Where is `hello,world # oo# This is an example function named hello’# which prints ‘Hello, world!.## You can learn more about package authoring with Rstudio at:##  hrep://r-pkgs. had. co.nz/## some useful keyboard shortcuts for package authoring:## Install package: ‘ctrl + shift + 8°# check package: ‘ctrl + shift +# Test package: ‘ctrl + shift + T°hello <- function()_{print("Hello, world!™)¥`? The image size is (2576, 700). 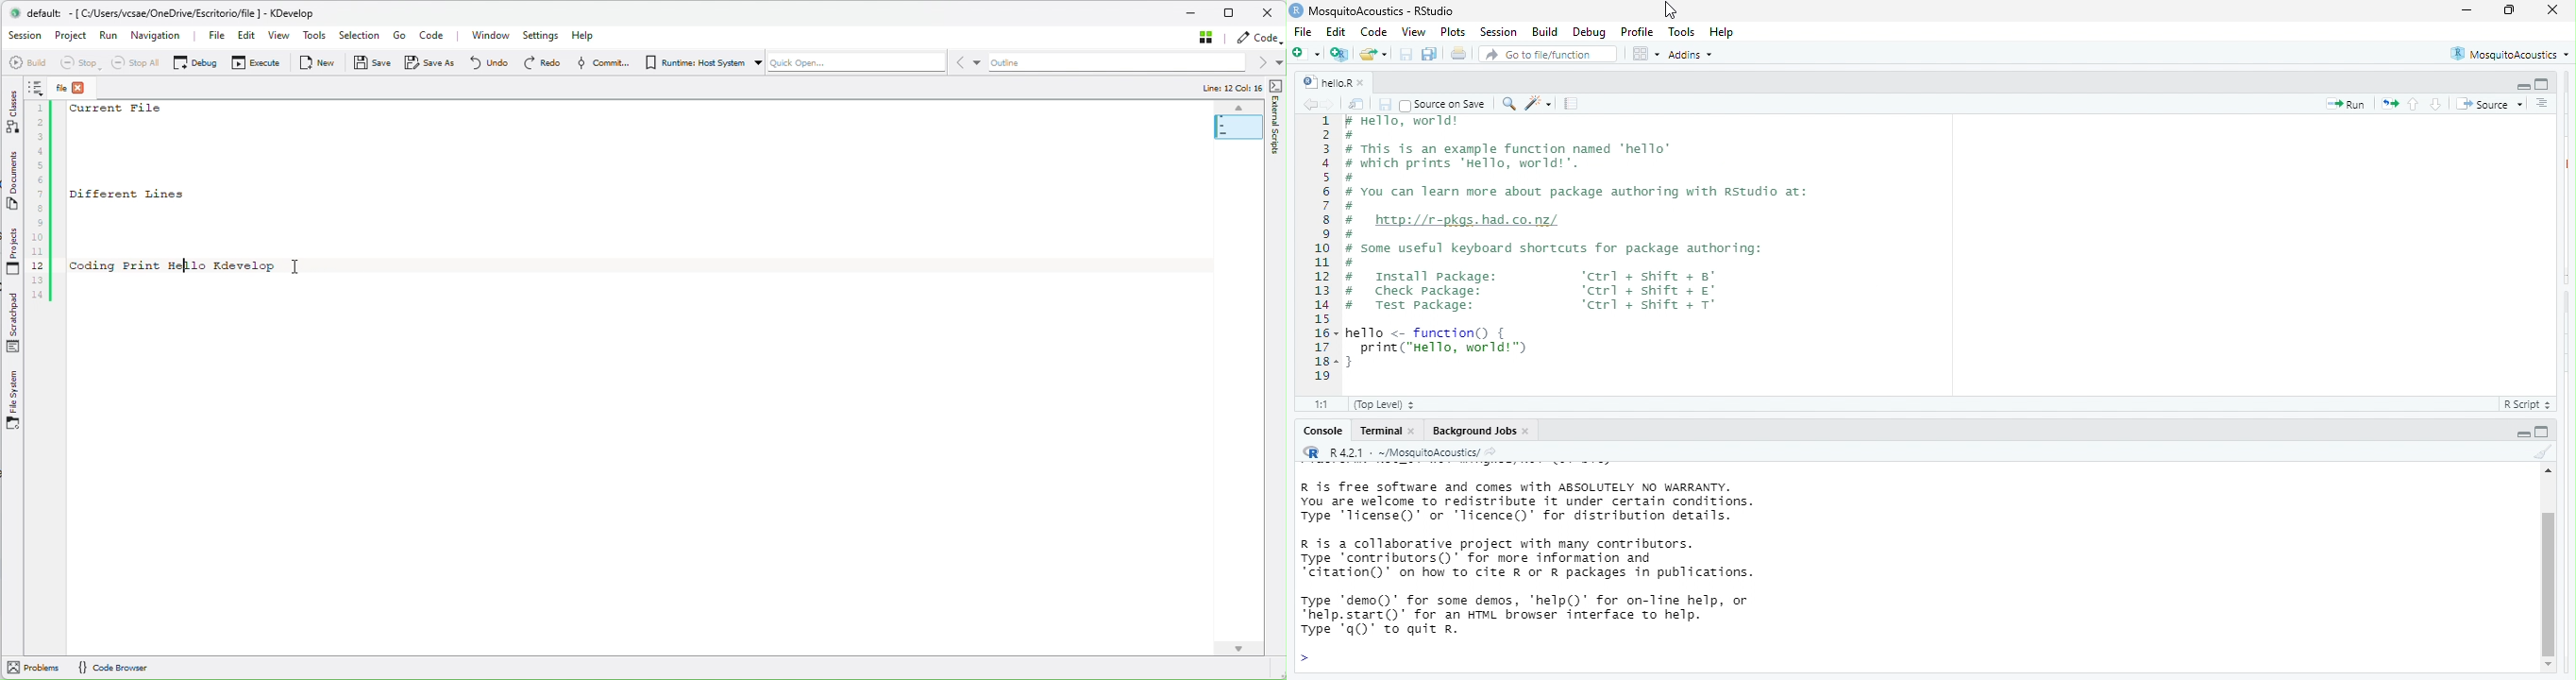 hello,world # oo# This is an example function named hello’# which prints ‘Hello, world!.## You can learn more about package authoring with Rstudio at:##  hrep://r-pkgs. had. co.nz/## some useful keyboard shortcuts for package authoring:## Install package: ‘ctrl + shift + 8°# check package: ‘ctrl + shift +# Test package: ‘ctrl + shift + T°hello <- function()_{print("Hello, world!™)¥ is located at coordinates (1616, 246).